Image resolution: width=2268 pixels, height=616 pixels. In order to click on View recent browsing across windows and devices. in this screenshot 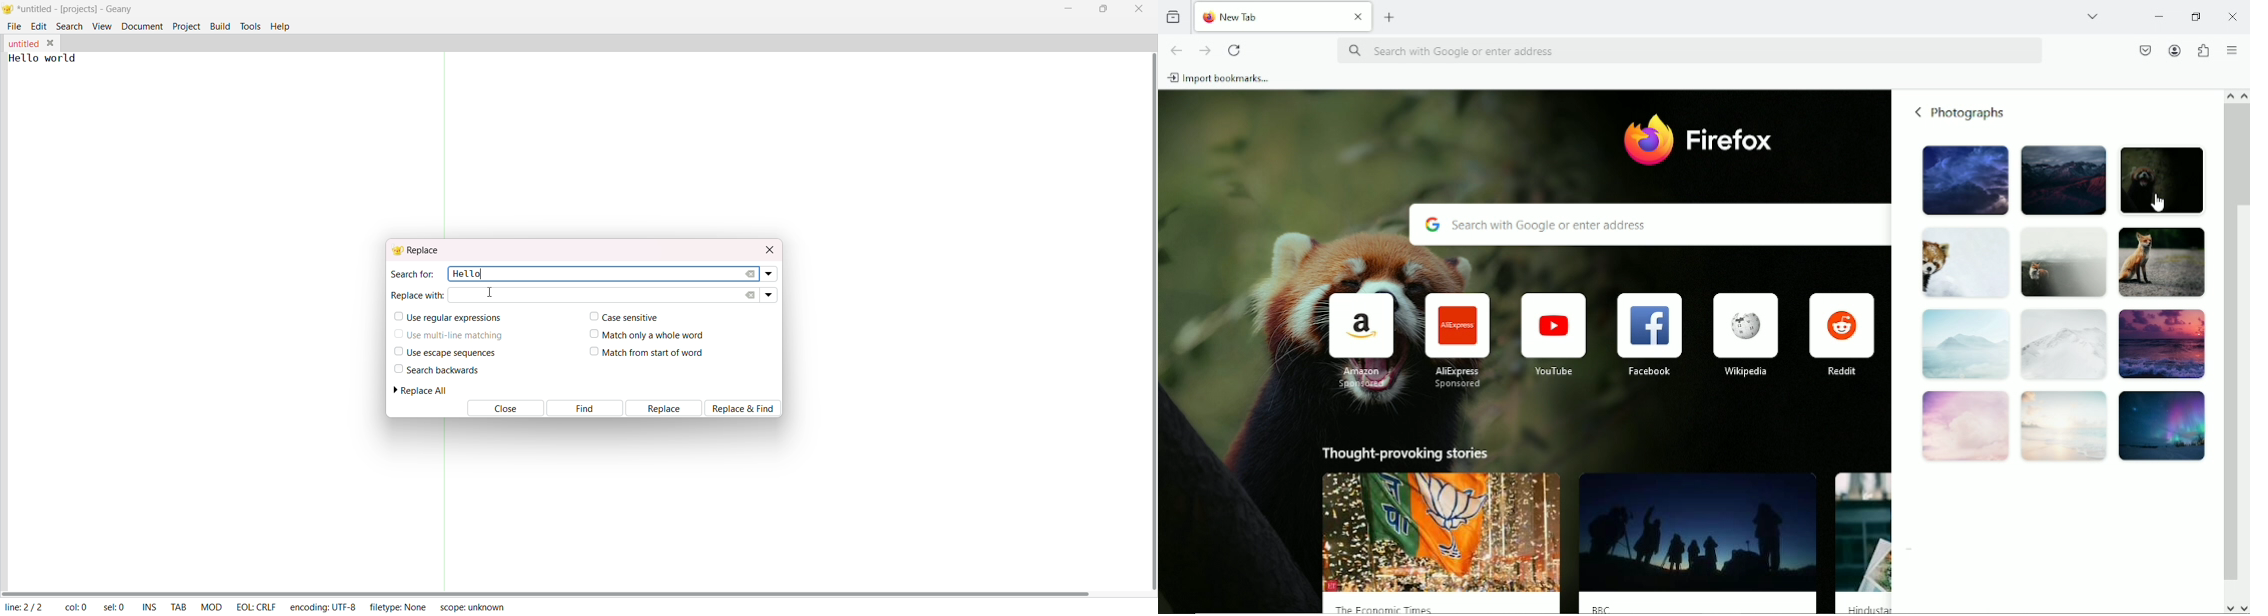, I will do `click(1175, 16)`.